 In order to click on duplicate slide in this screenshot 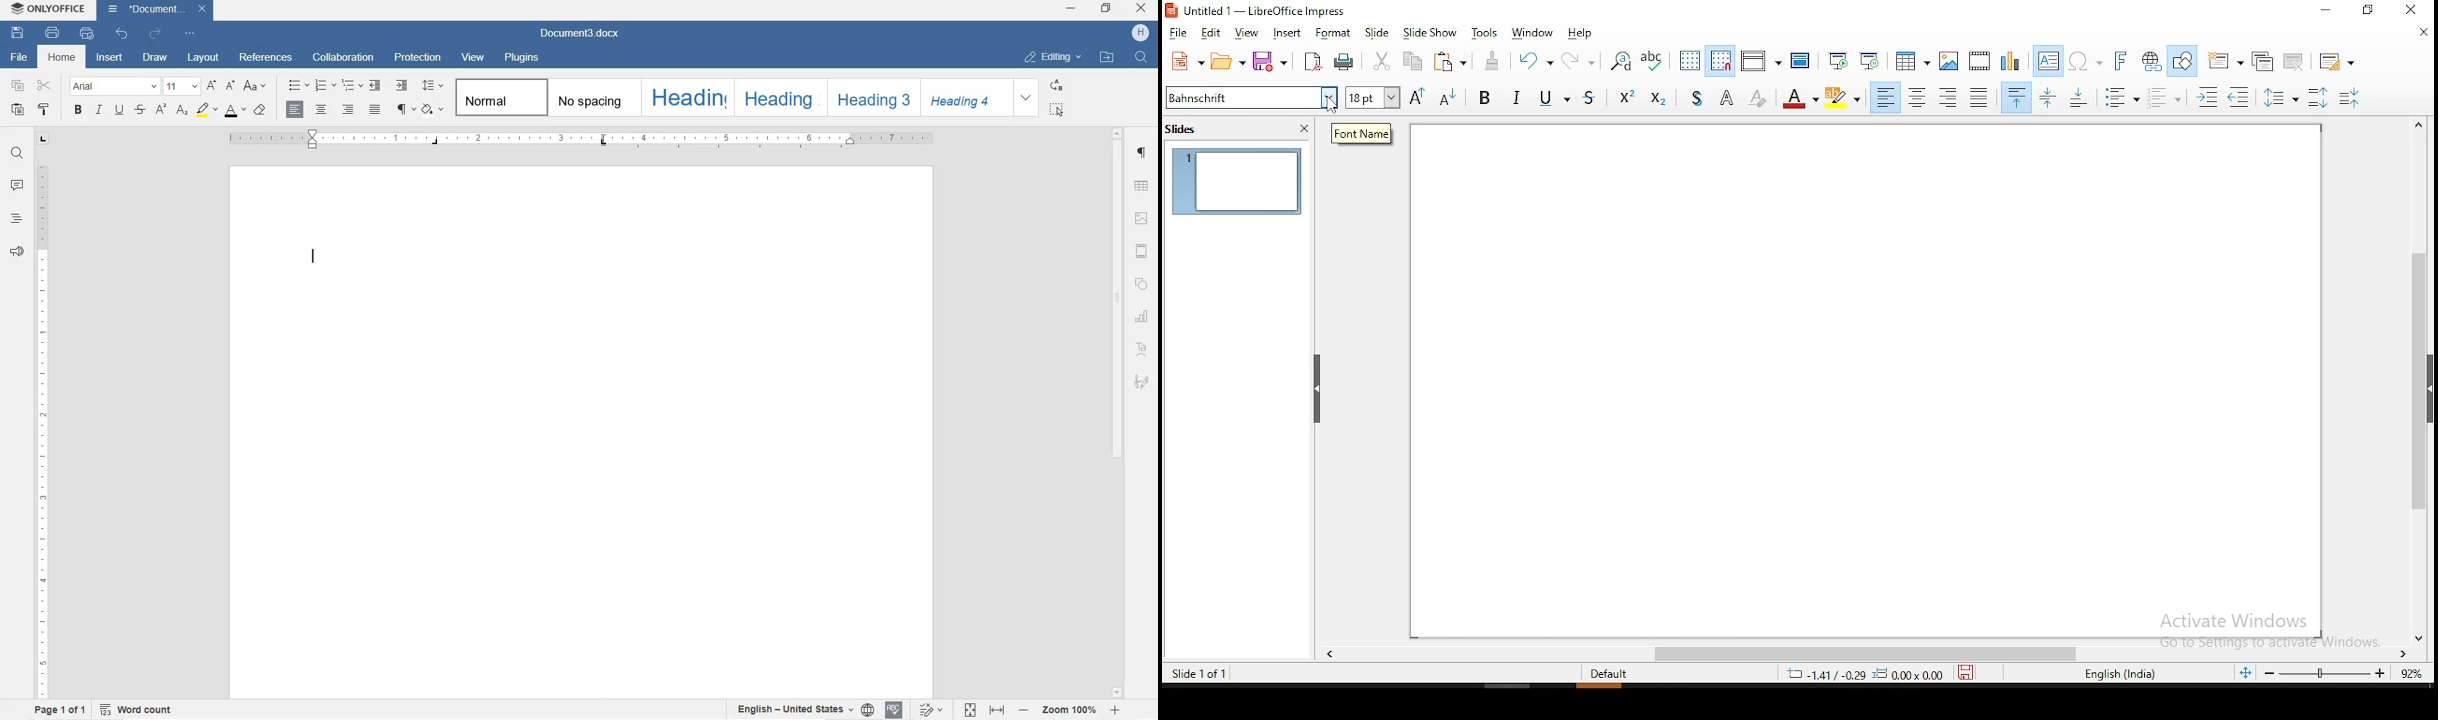, I will do `click(2266, 60)`.